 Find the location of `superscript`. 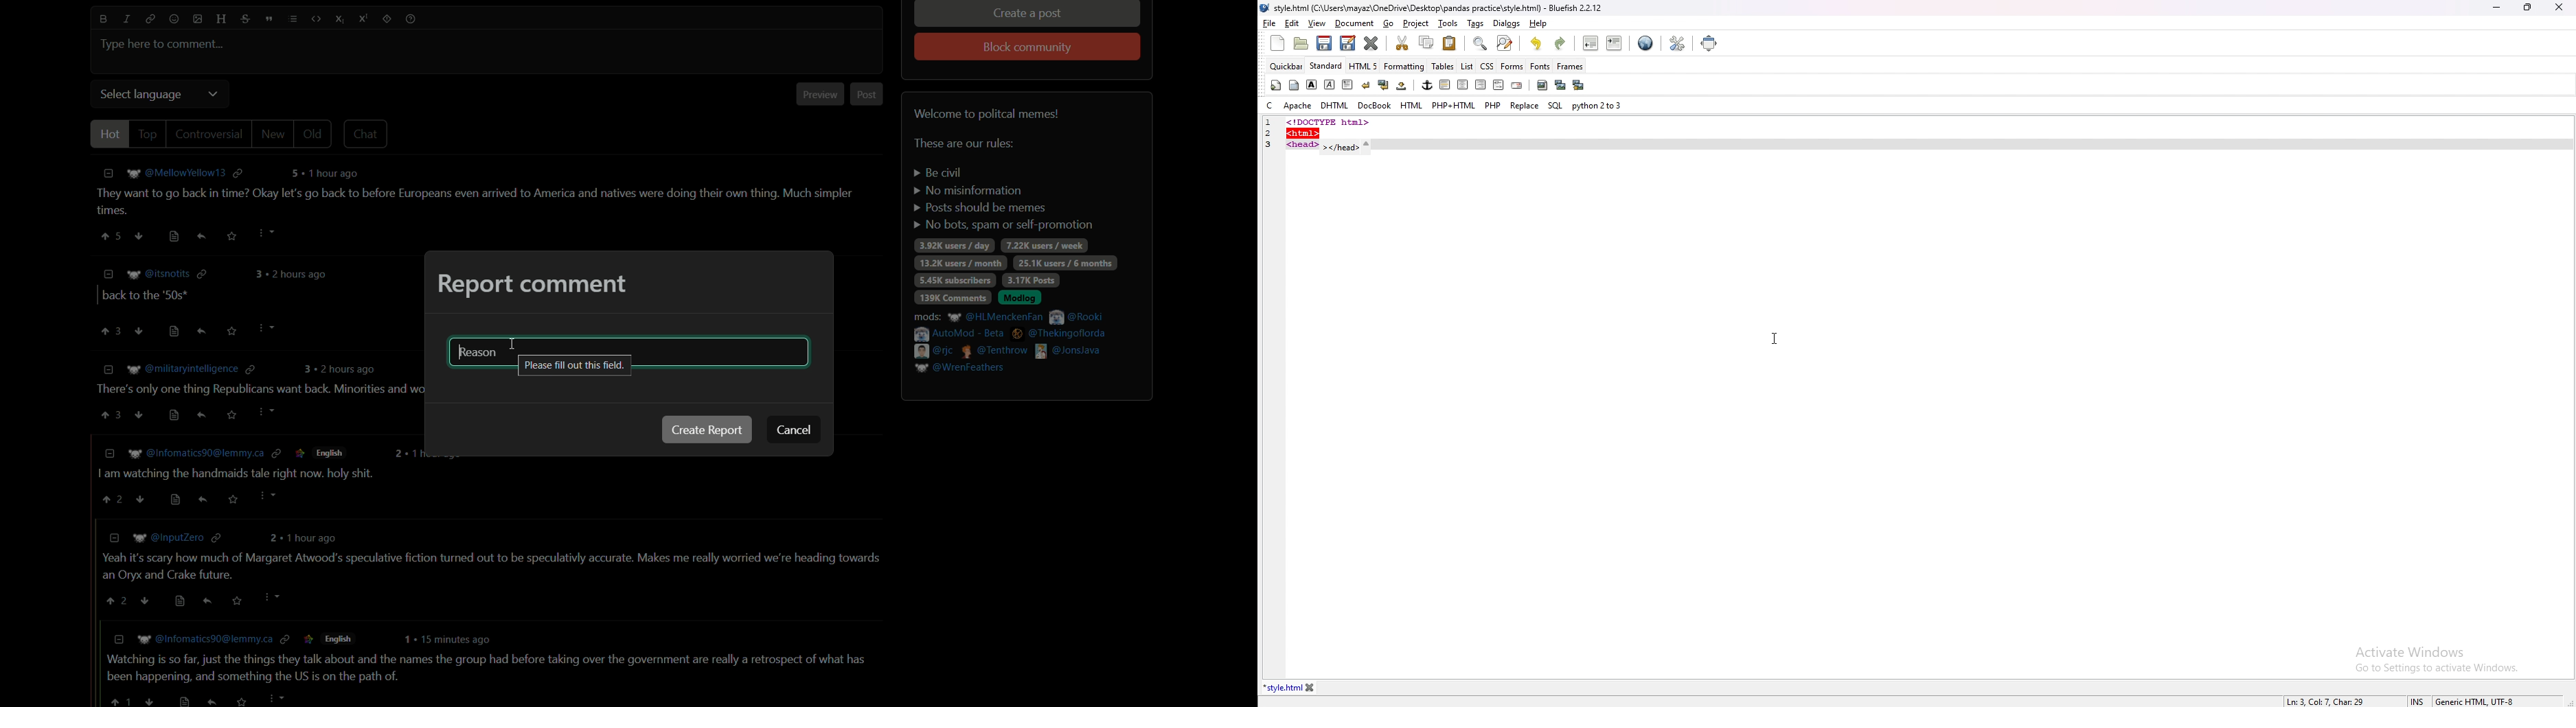

superscript is located at coordinates (363, 19).